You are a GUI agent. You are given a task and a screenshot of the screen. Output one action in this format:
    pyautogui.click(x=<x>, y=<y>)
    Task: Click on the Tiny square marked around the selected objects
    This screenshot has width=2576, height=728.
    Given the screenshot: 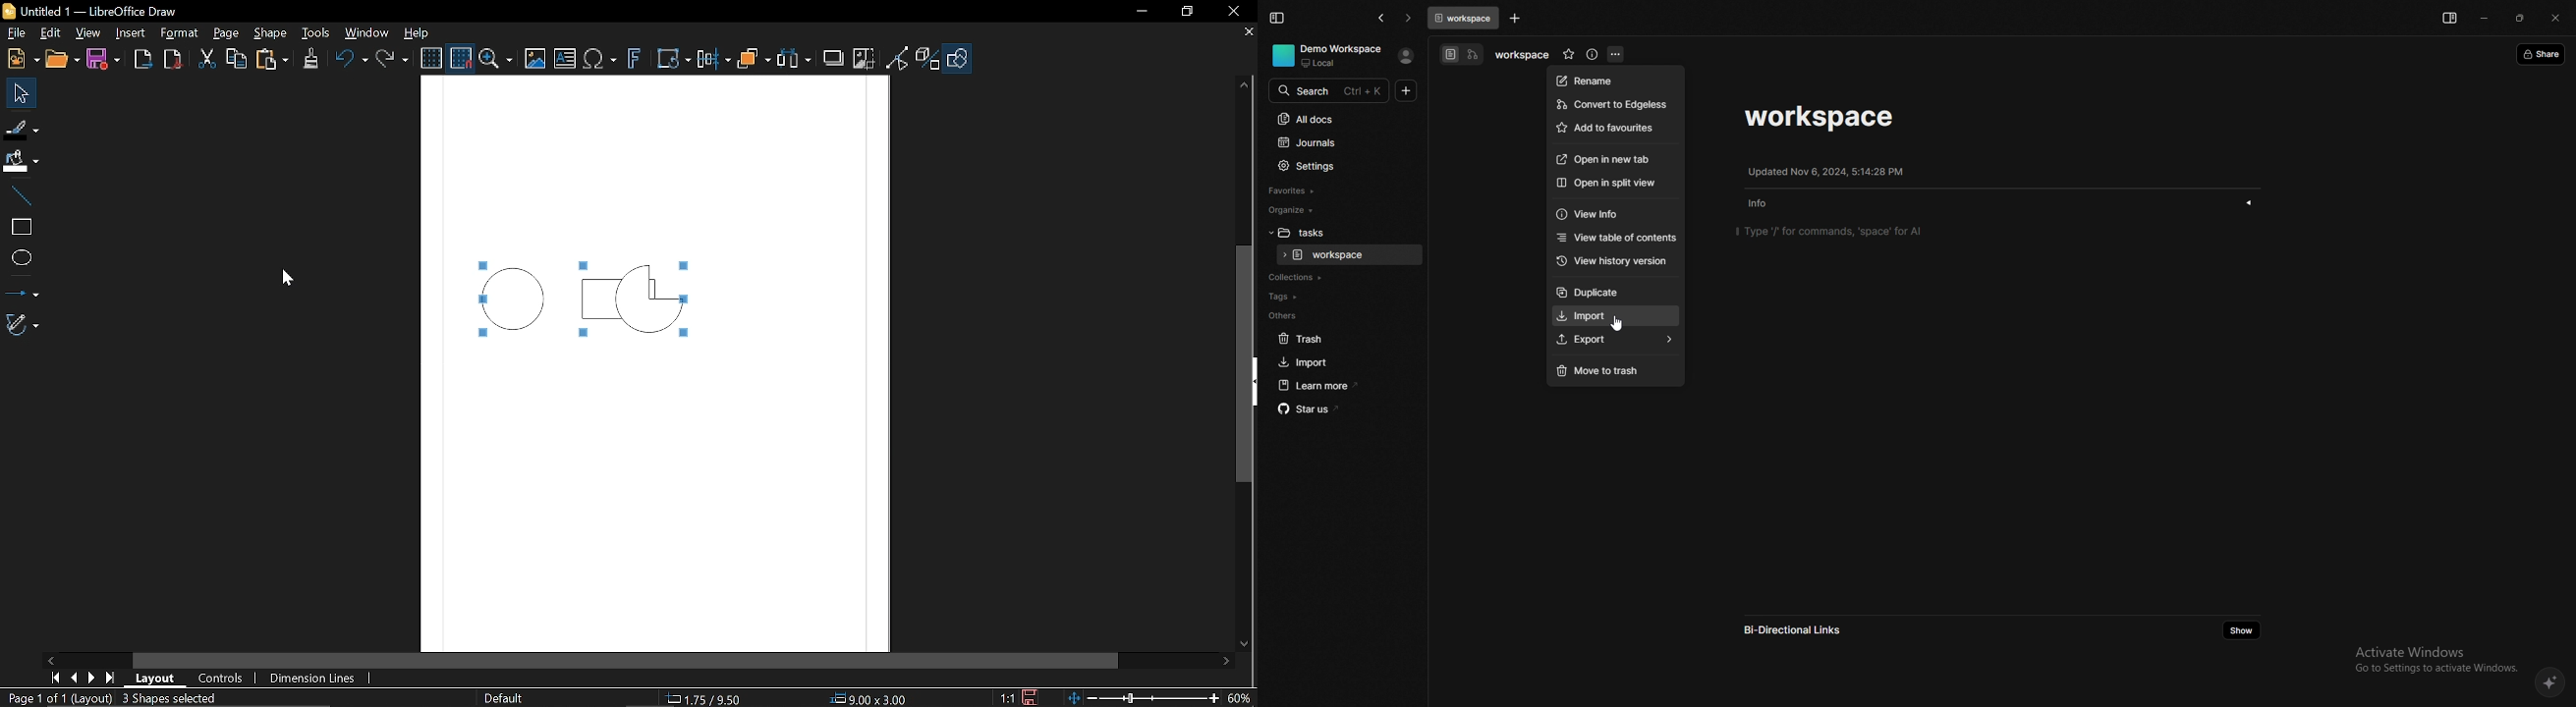 What is the action you would take?
    pyautogui.click(x=479, y=337)
    